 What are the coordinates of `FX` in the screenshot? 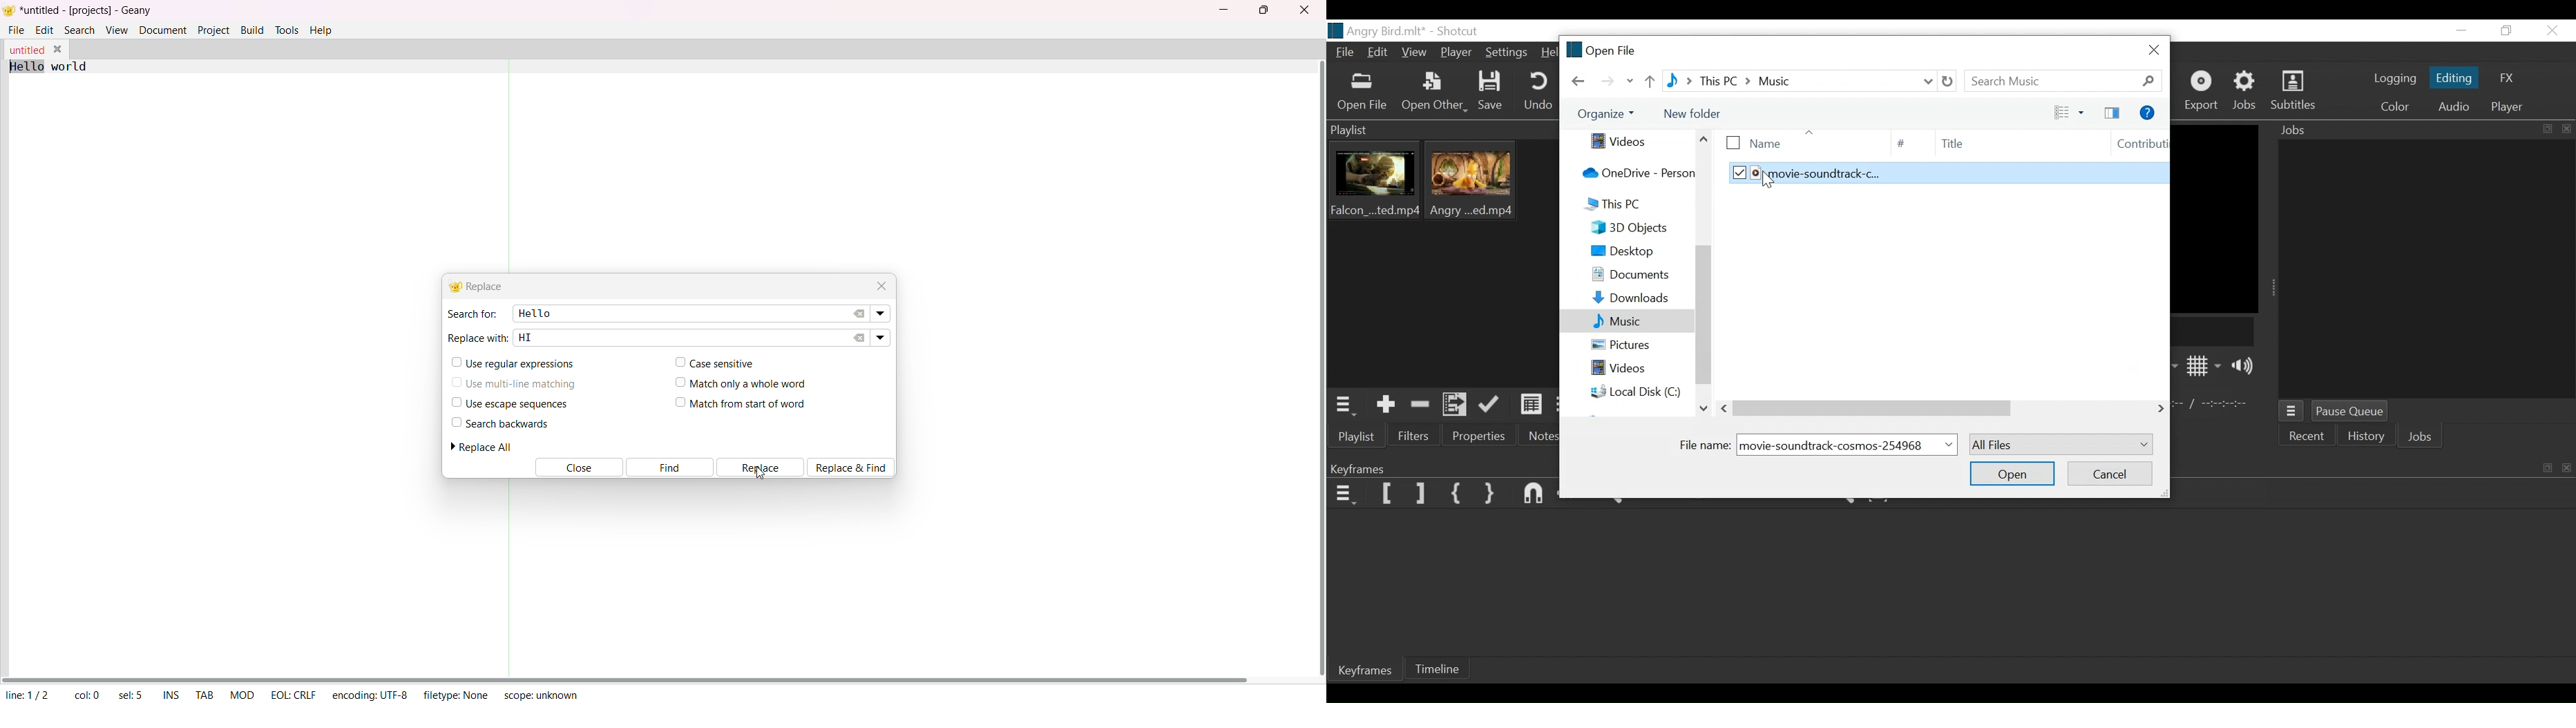 It's located at (2511, 77).